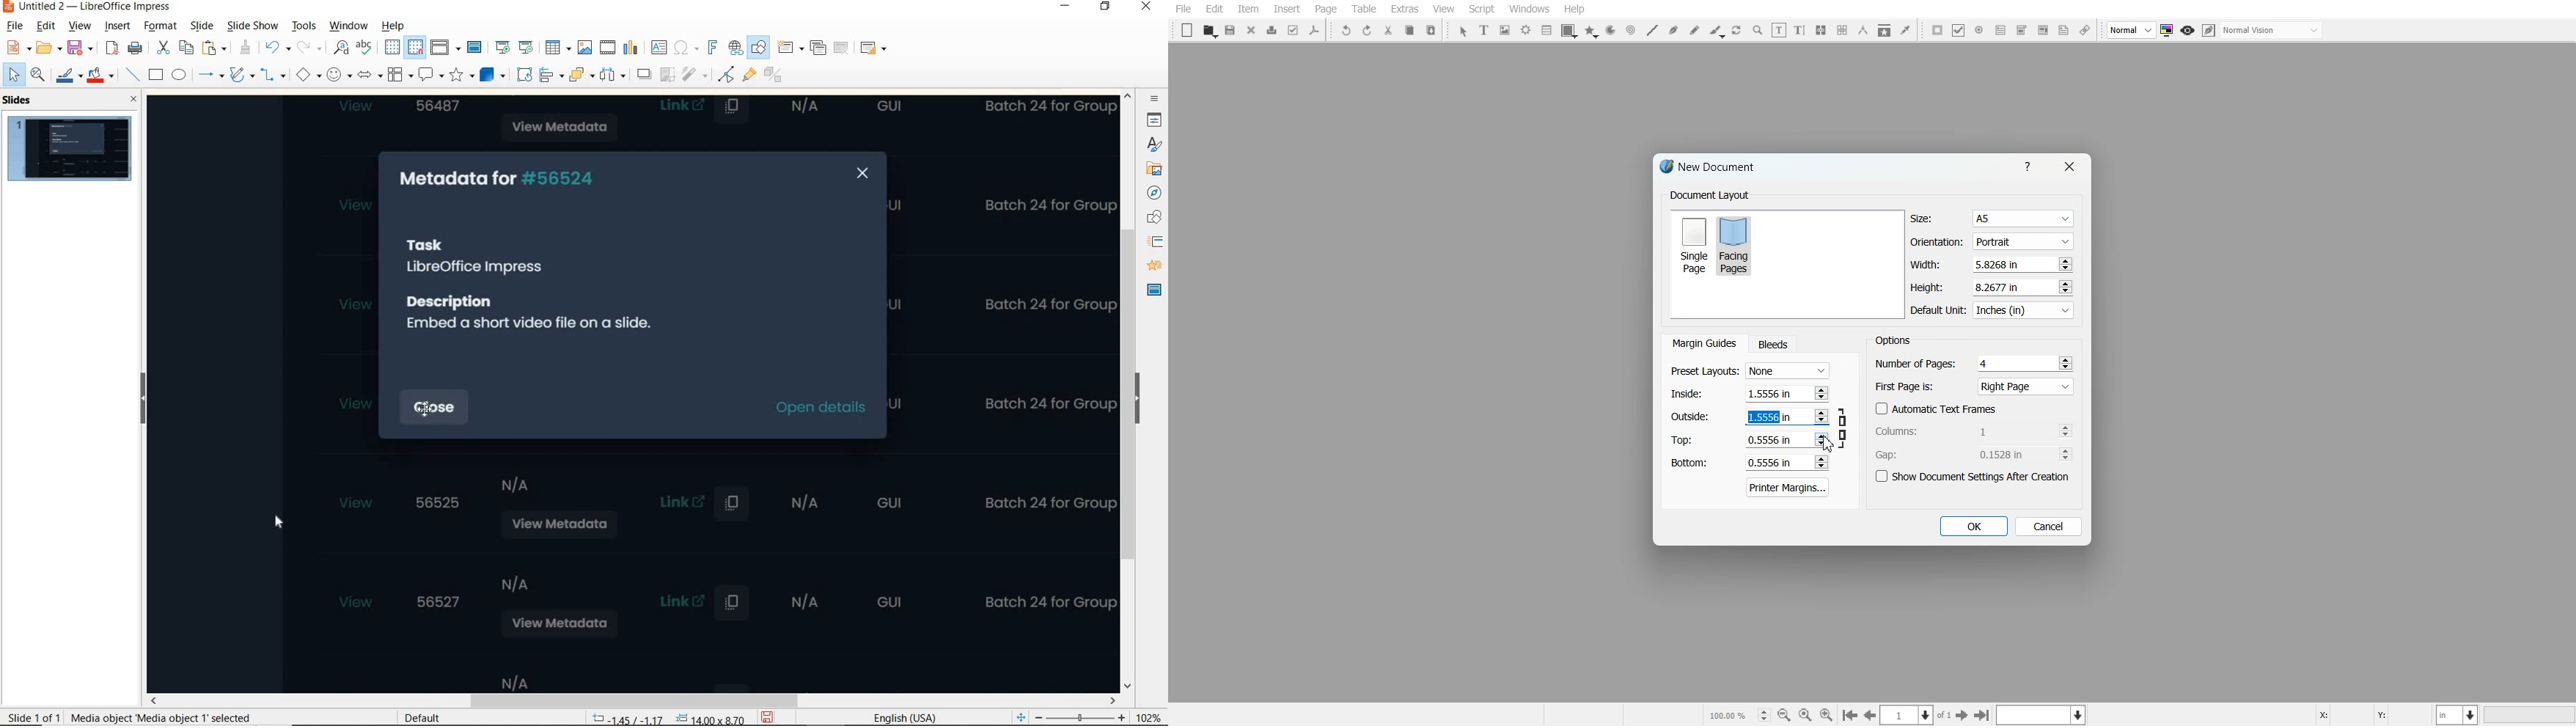 The width and height of the screenshot is (2576, 728). Describe the element at coordinates (1821, 417) in the screenshot. I see `Increase and decrease No. ` at that location.